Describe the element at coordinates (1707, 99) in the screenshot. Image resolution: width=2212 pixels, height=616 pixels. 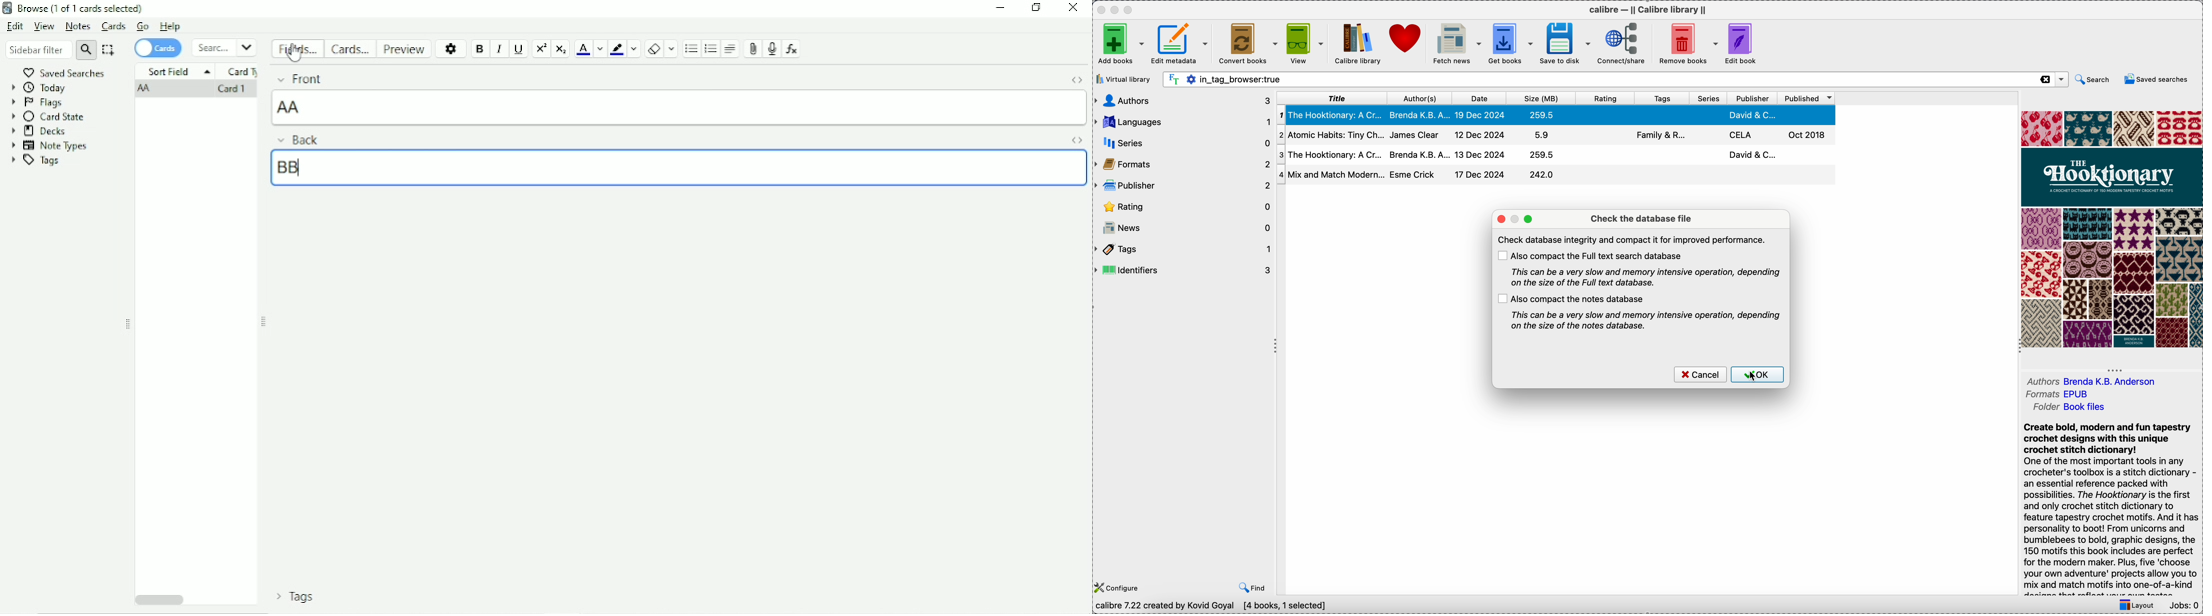
I see `series` at that location.